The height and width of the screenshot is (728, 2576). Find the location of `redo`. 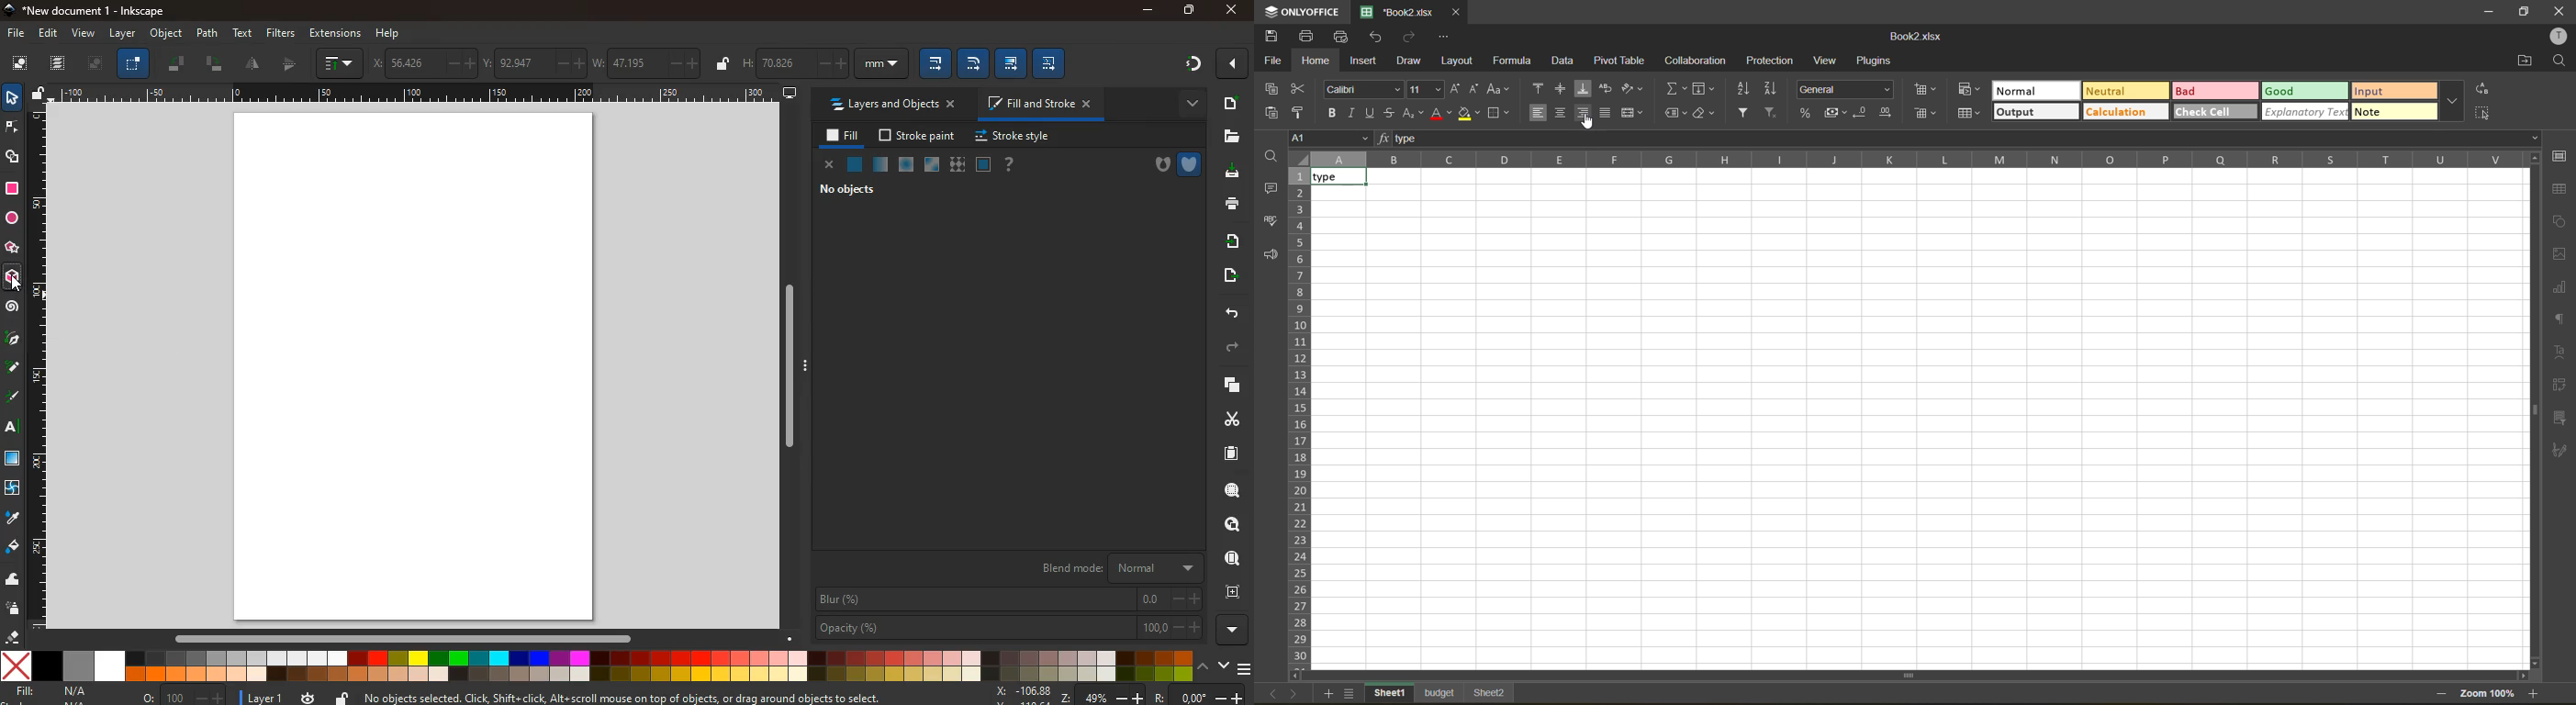

redo is located at coordinates (1410, 39).